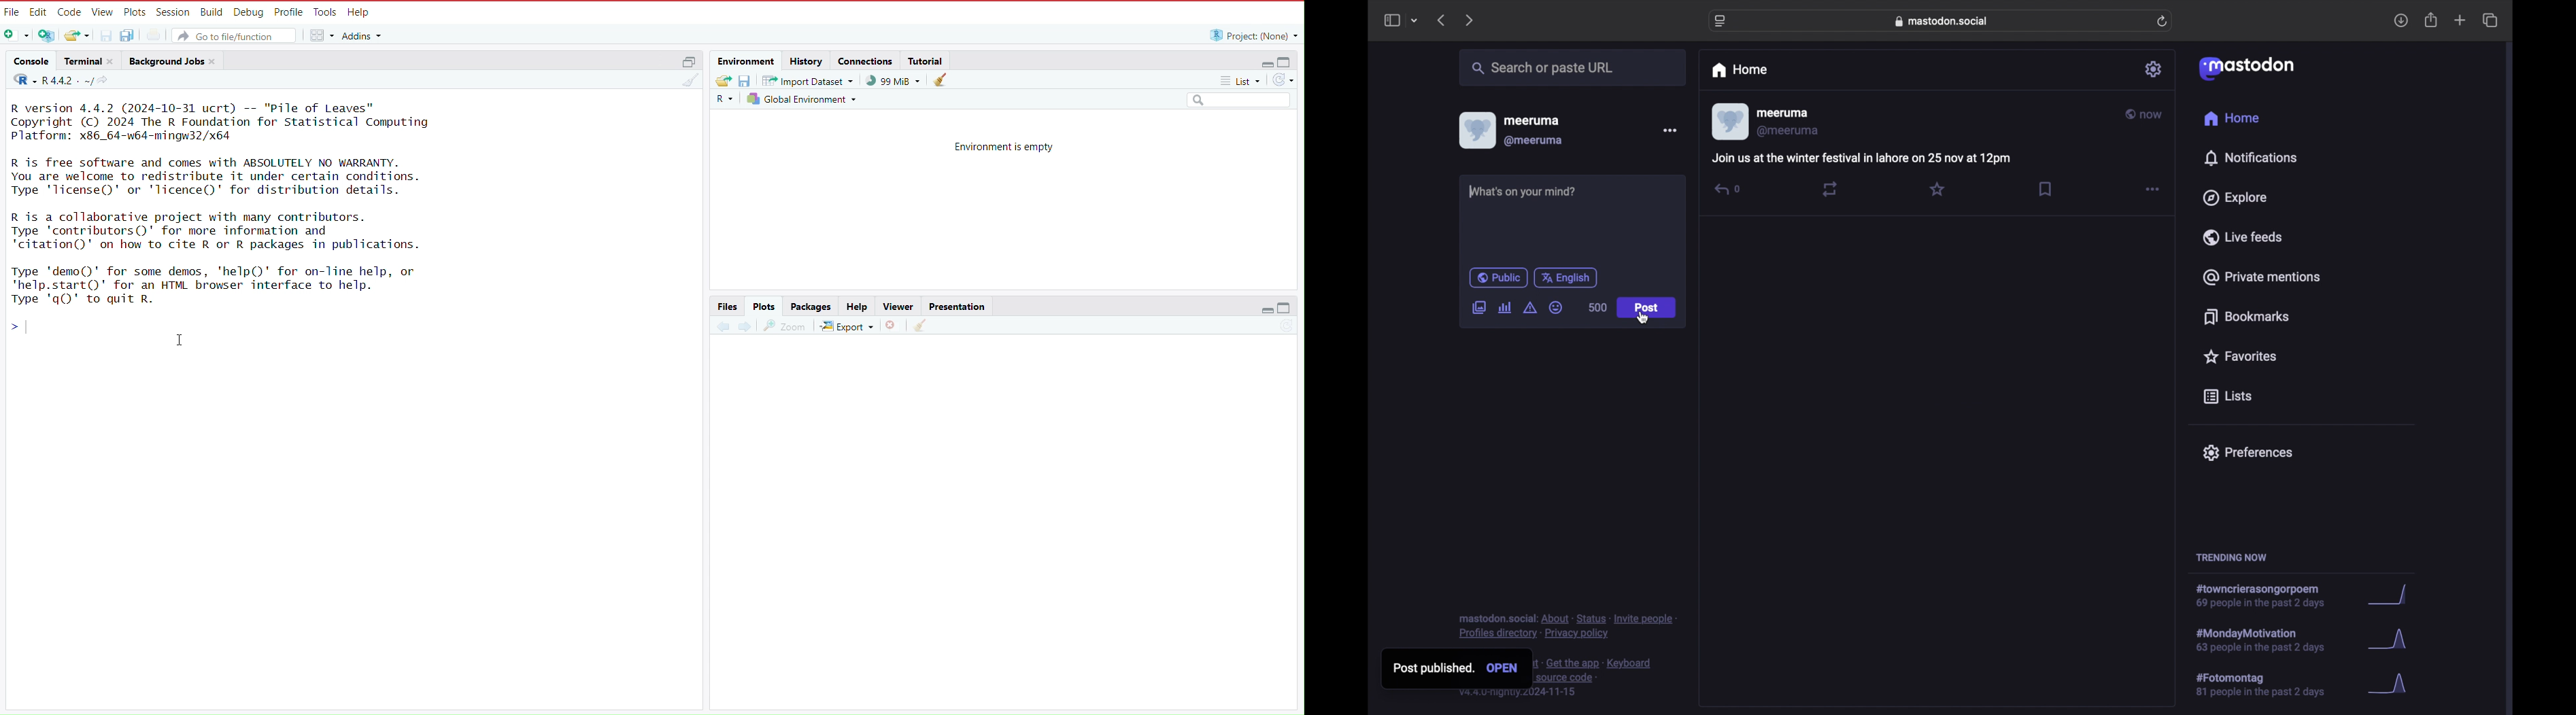 The height and width of the screenshot is (728, 2576). Describe the element at coordinates (71, 10) in the screenshot. I see `code` at that location.